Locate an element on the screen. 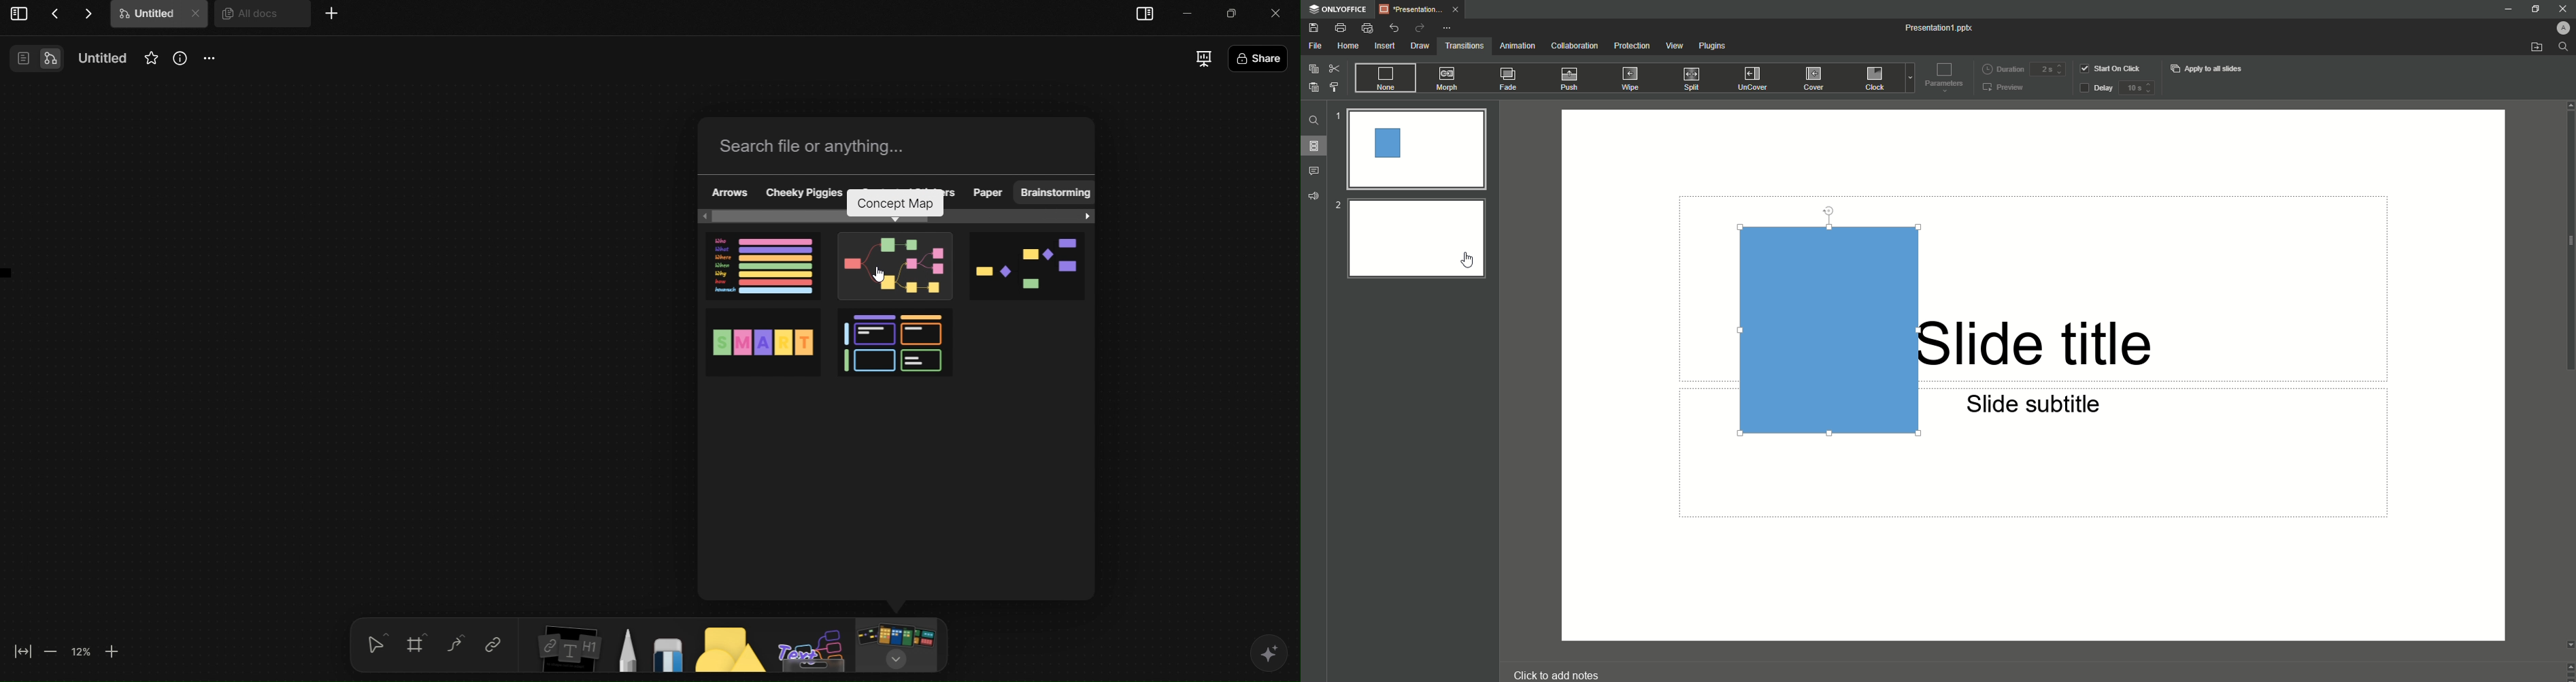  Down is located at coordinates (2568, 643).